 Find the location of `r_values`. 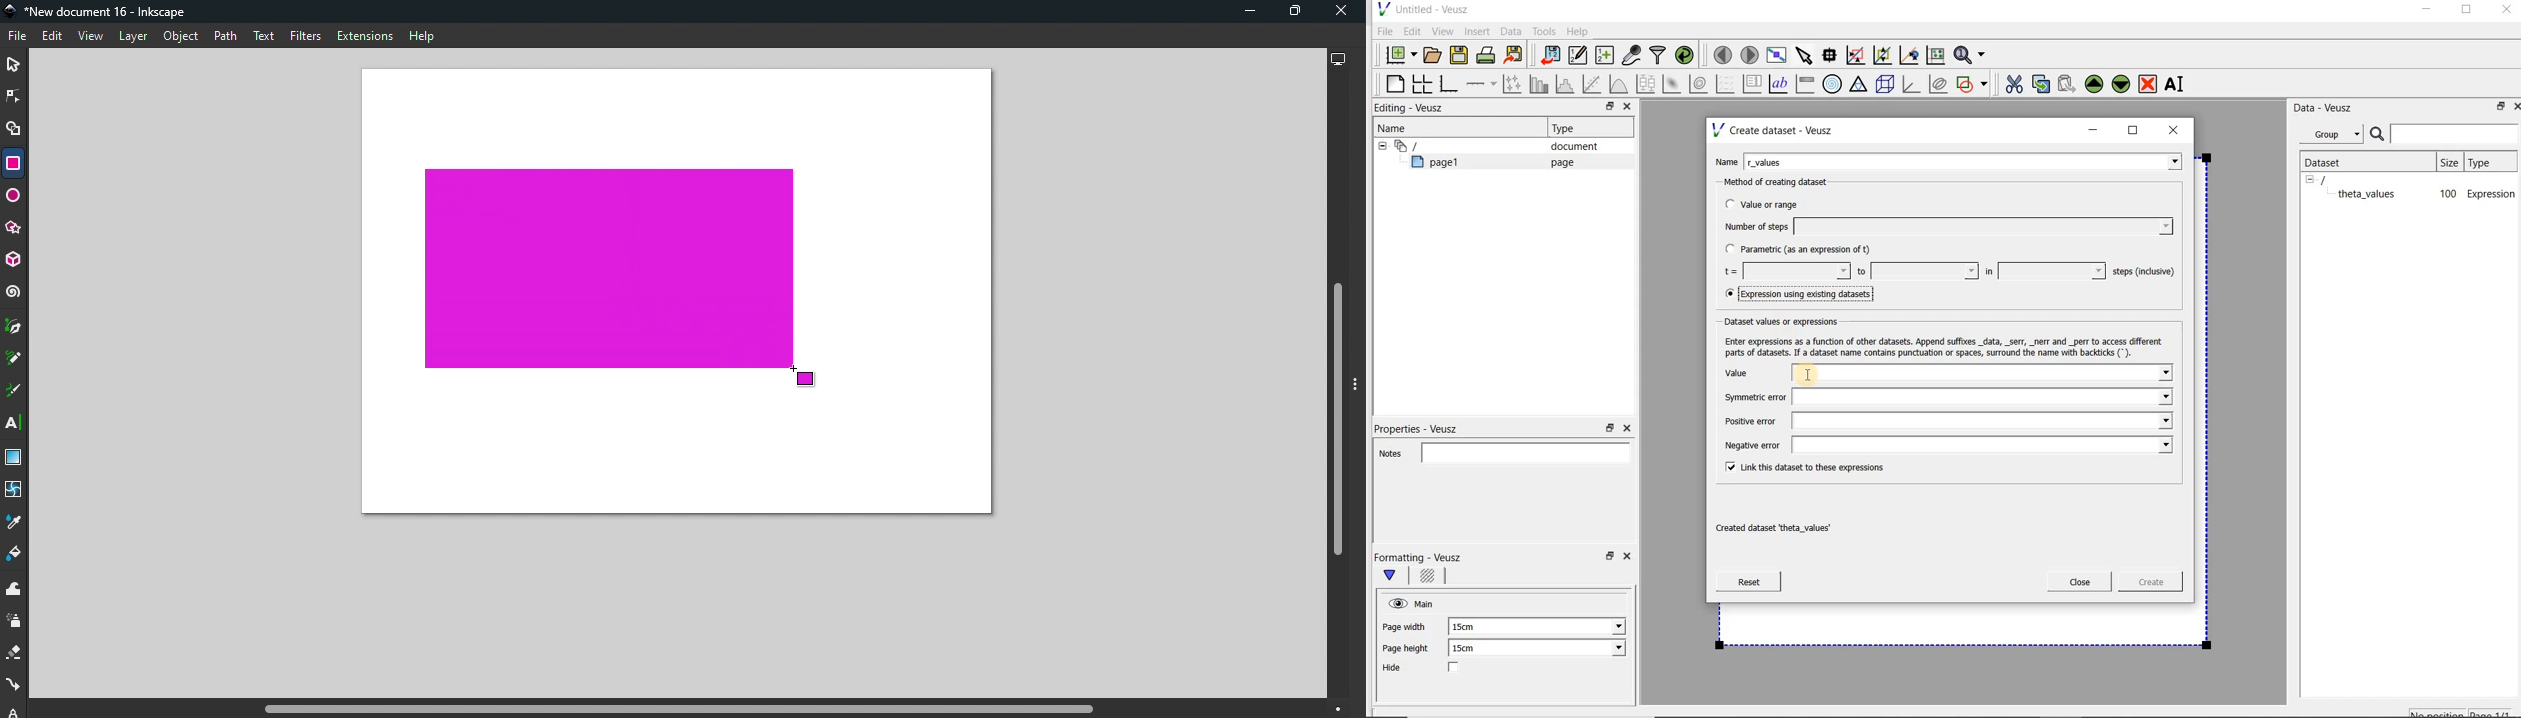

r_values is located at coordinates (1964, 160).